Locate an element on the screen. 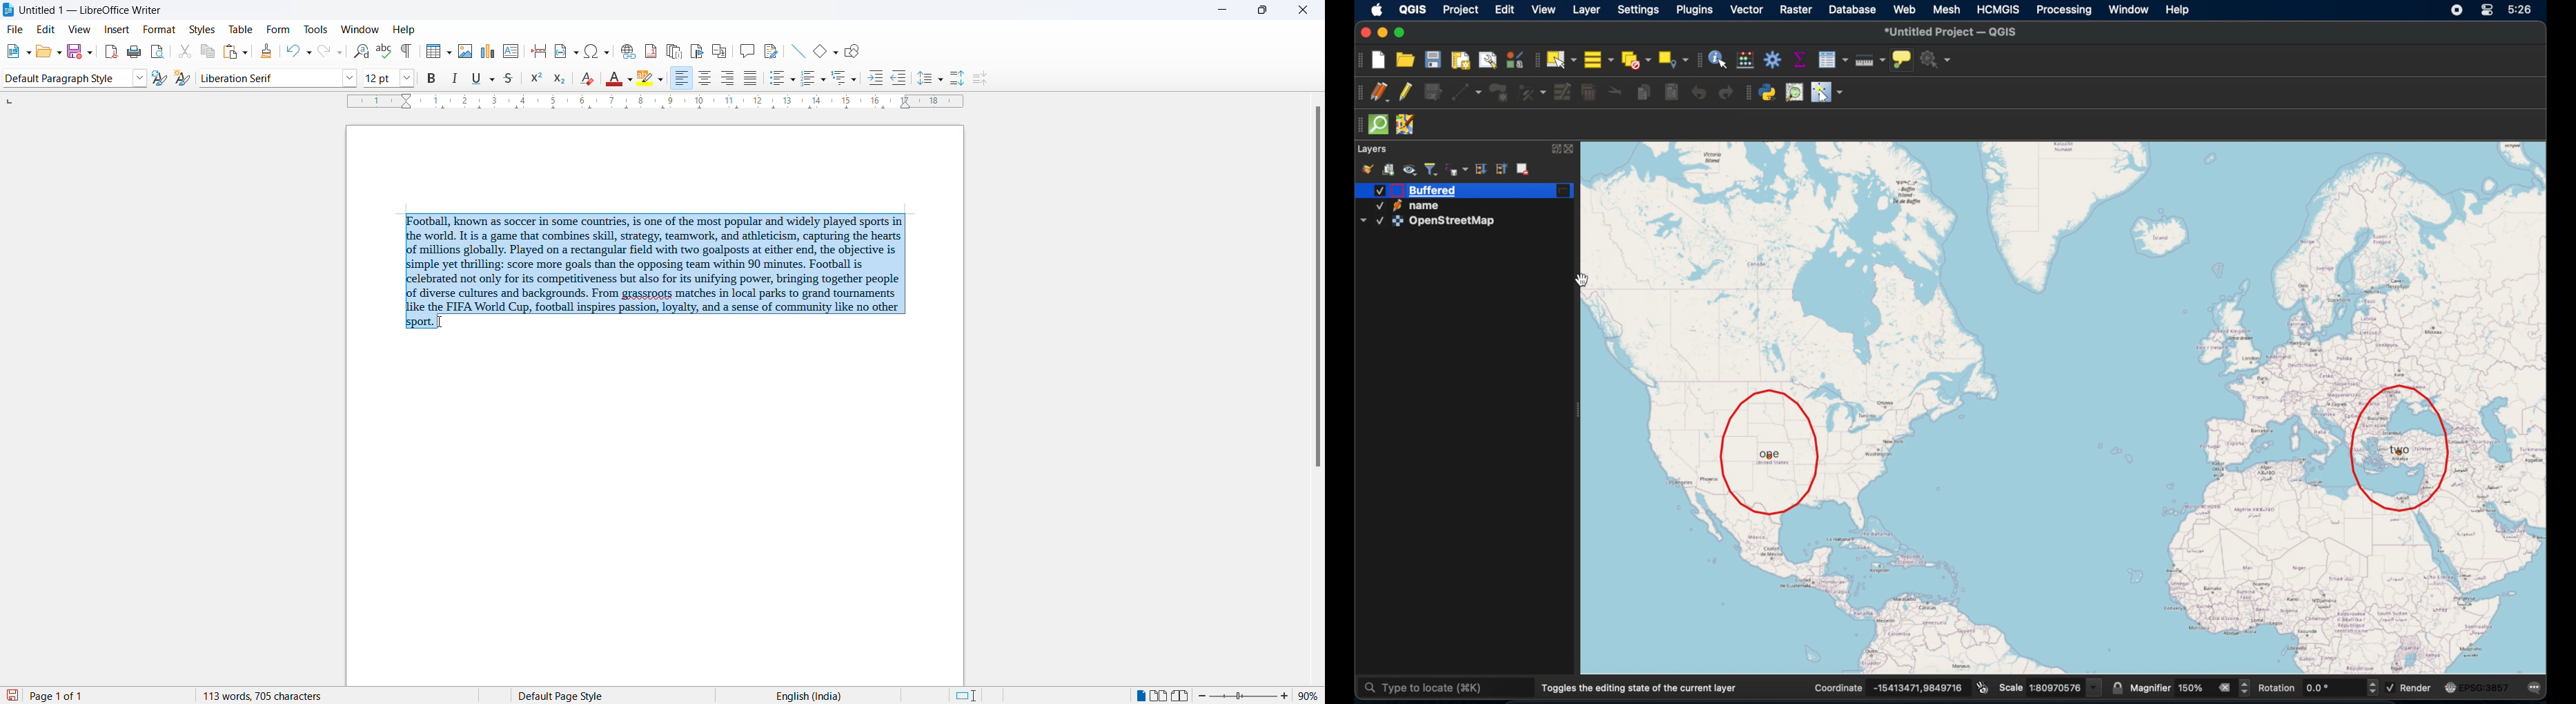 The image size is (2576, 728). minimize is located at coordinates (1381, 33).